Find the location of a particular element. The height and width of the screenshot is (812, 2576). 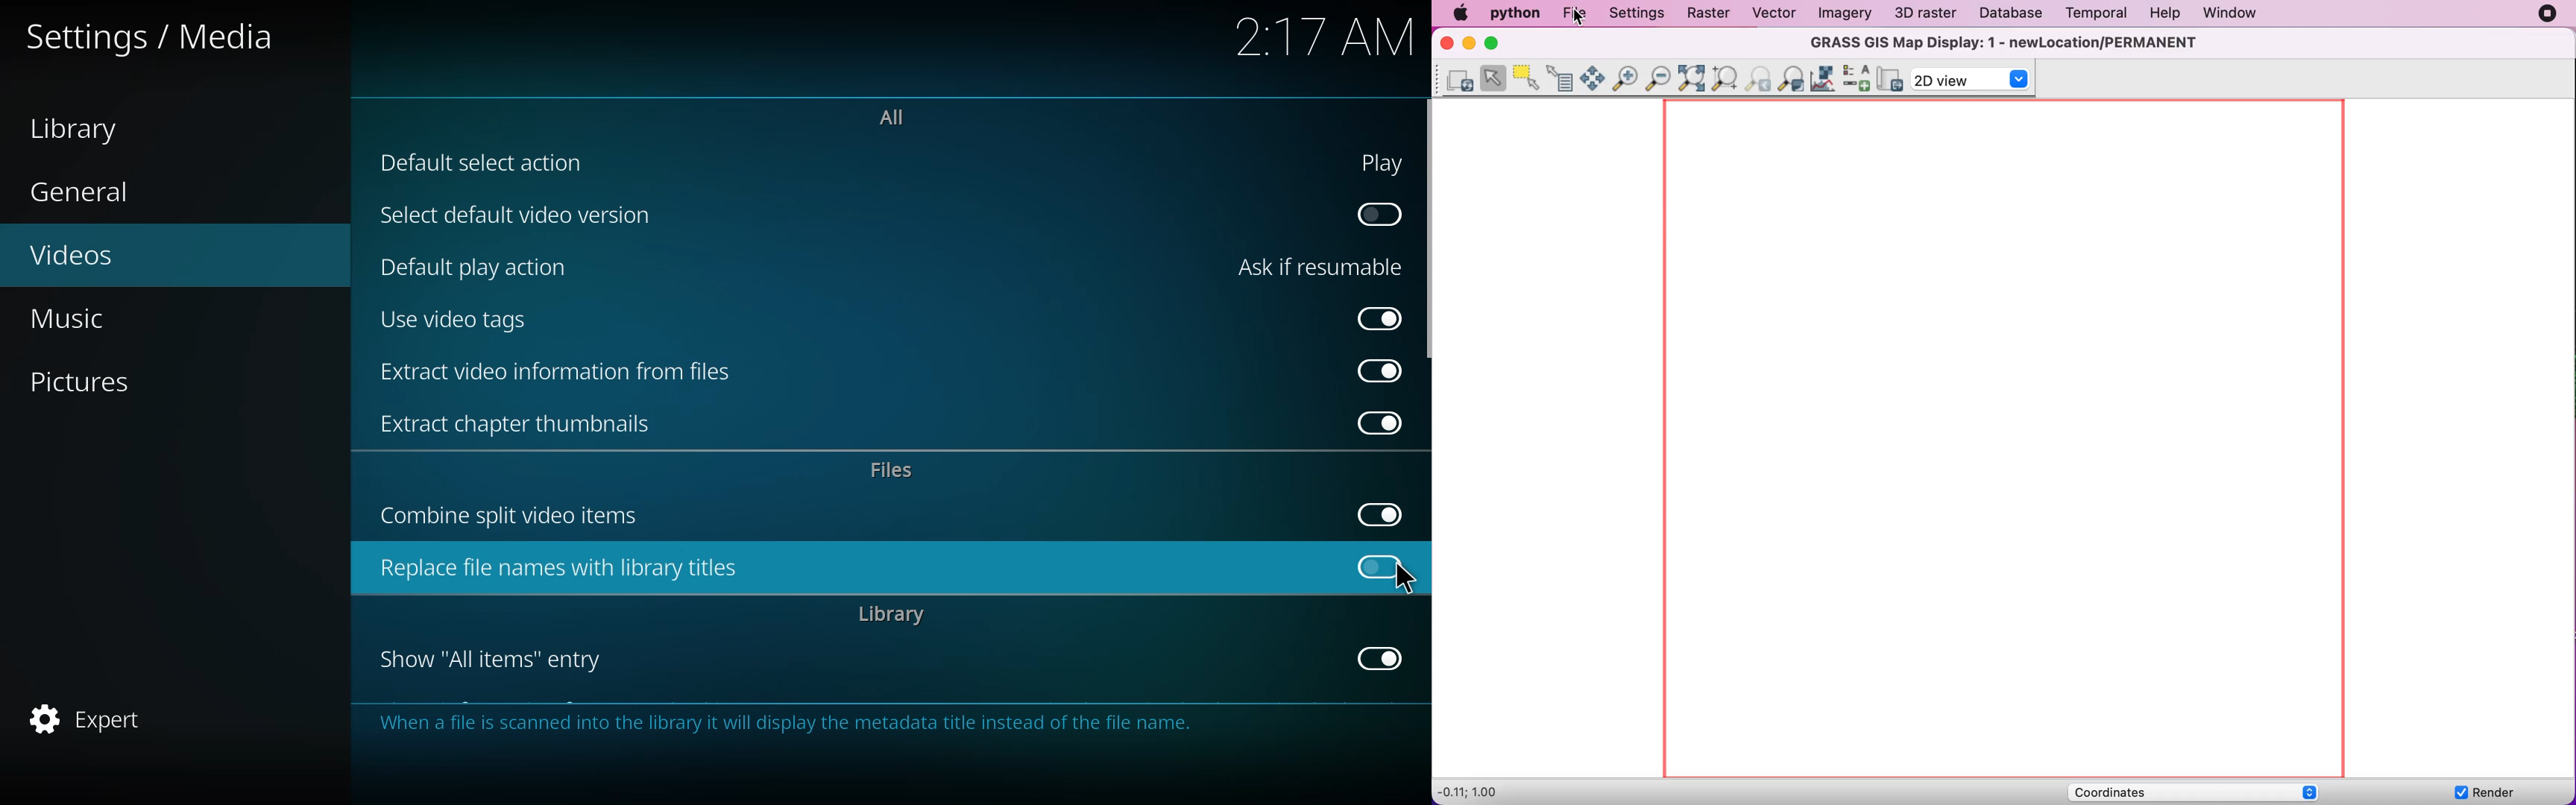

use video tags is located at coordinates (459, 321).